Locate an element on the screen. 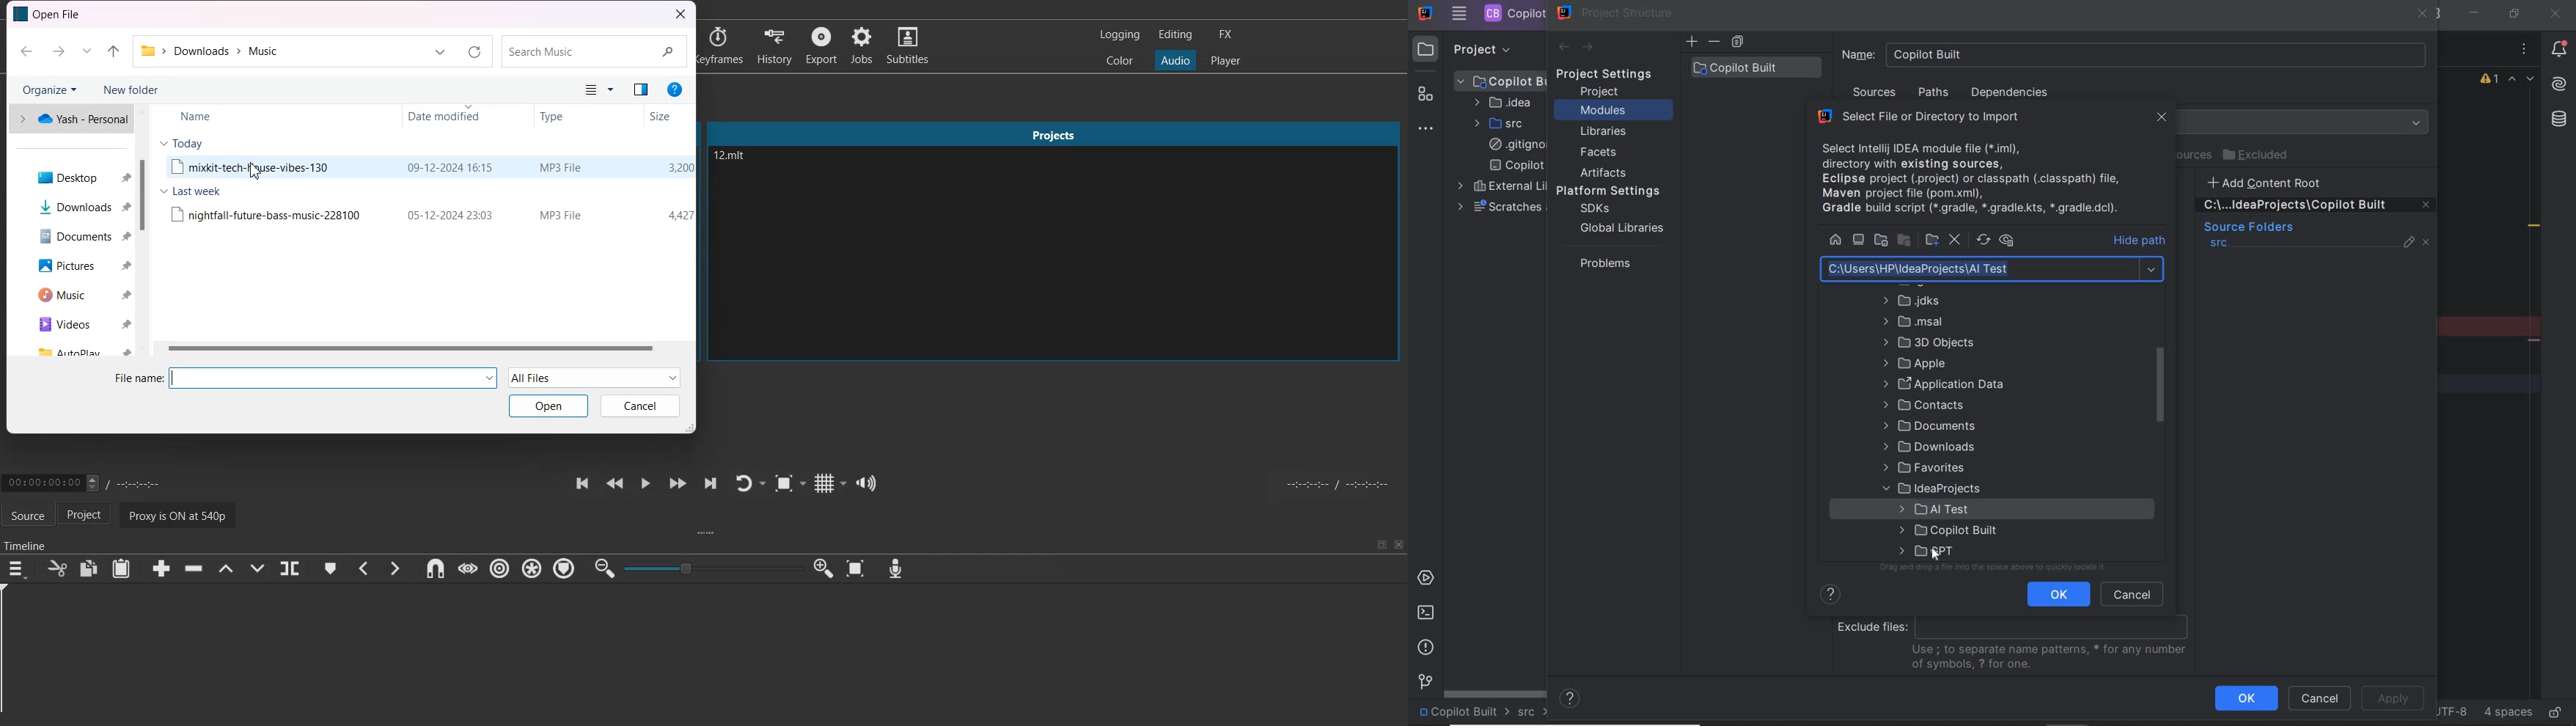 The image size is (2576, 728). select file or directory to import is located at coordinates (1938, 118).